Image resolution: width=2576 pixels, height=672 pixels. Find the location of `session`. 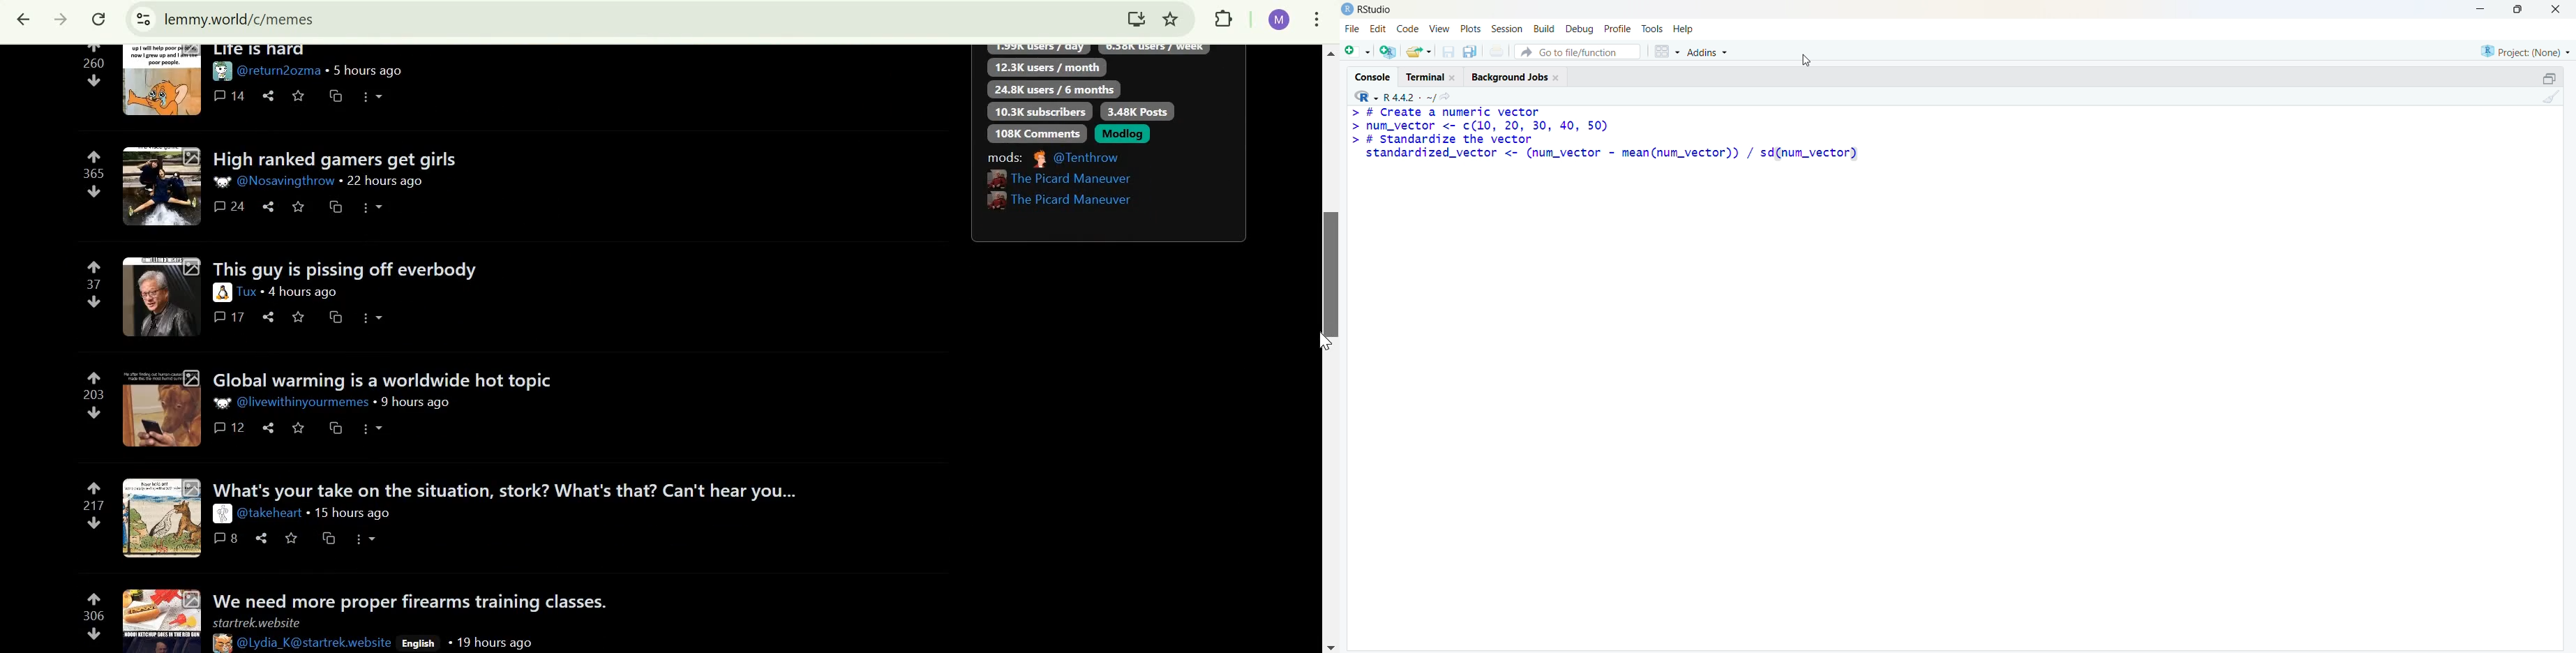

session is located at coordinates (1508, 28).